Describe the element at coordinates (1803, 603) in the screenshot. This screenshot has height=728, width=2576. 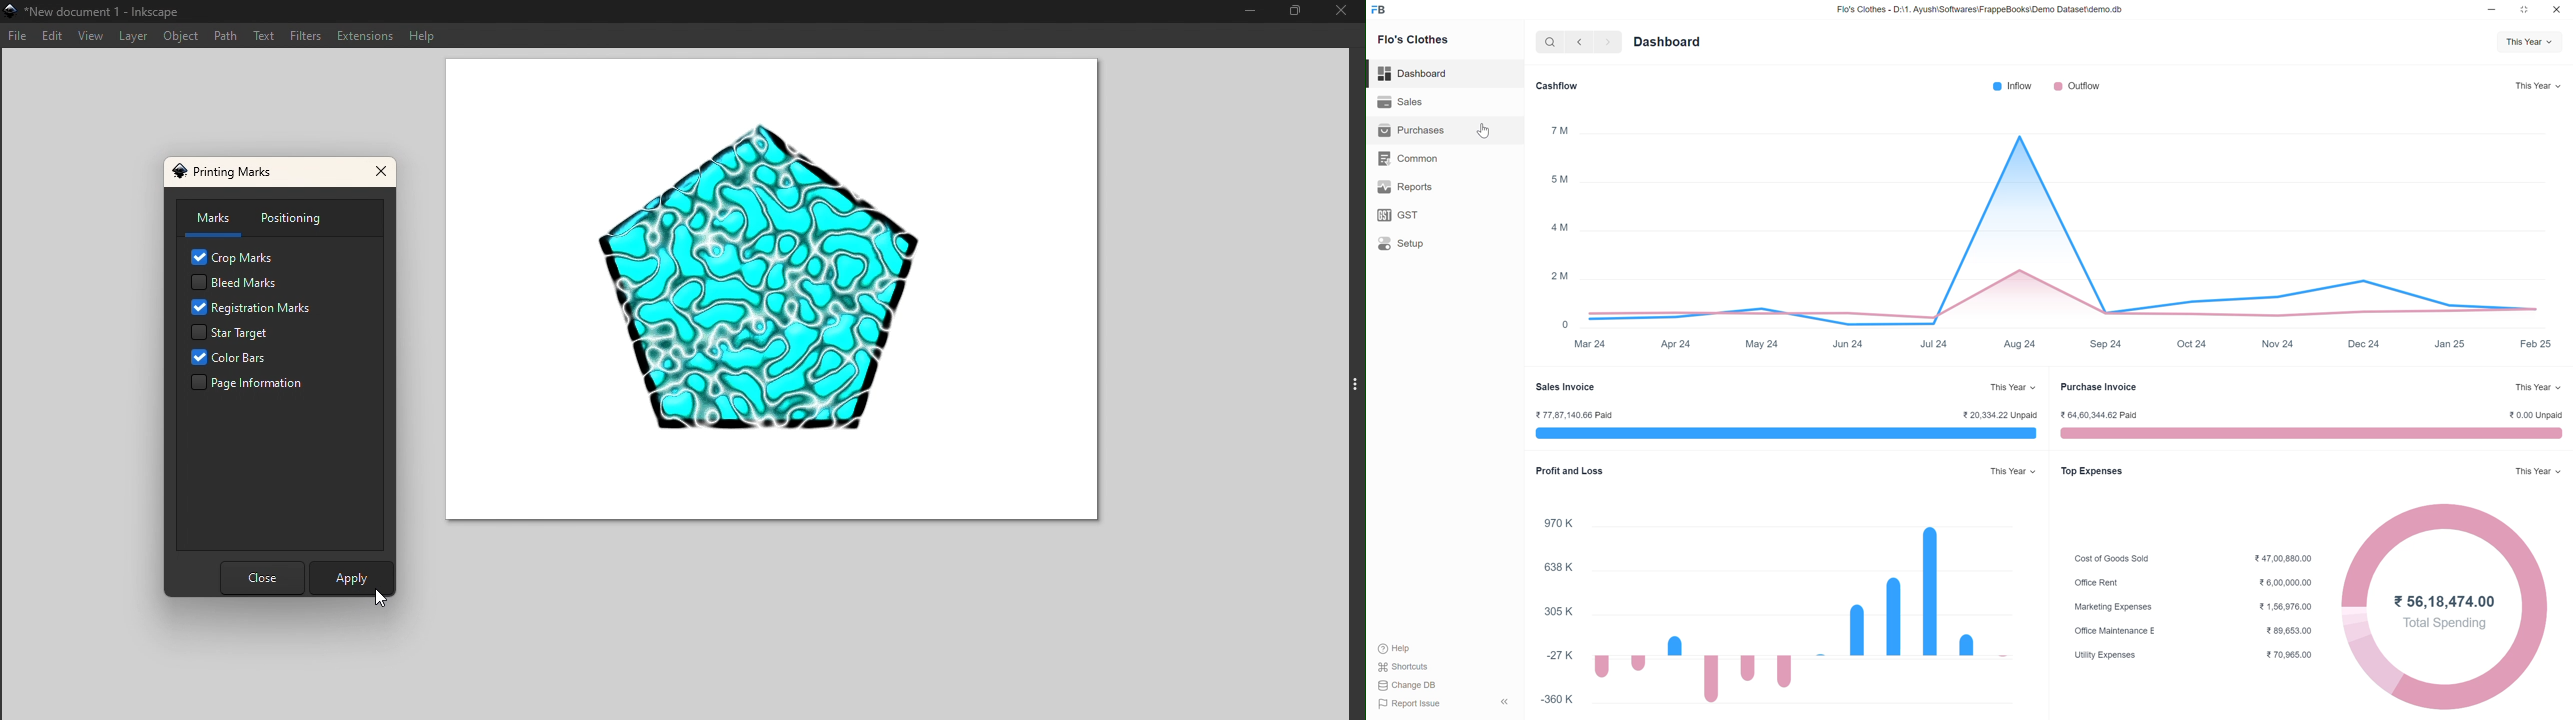
I see `Profit and Loss graph` at that location.